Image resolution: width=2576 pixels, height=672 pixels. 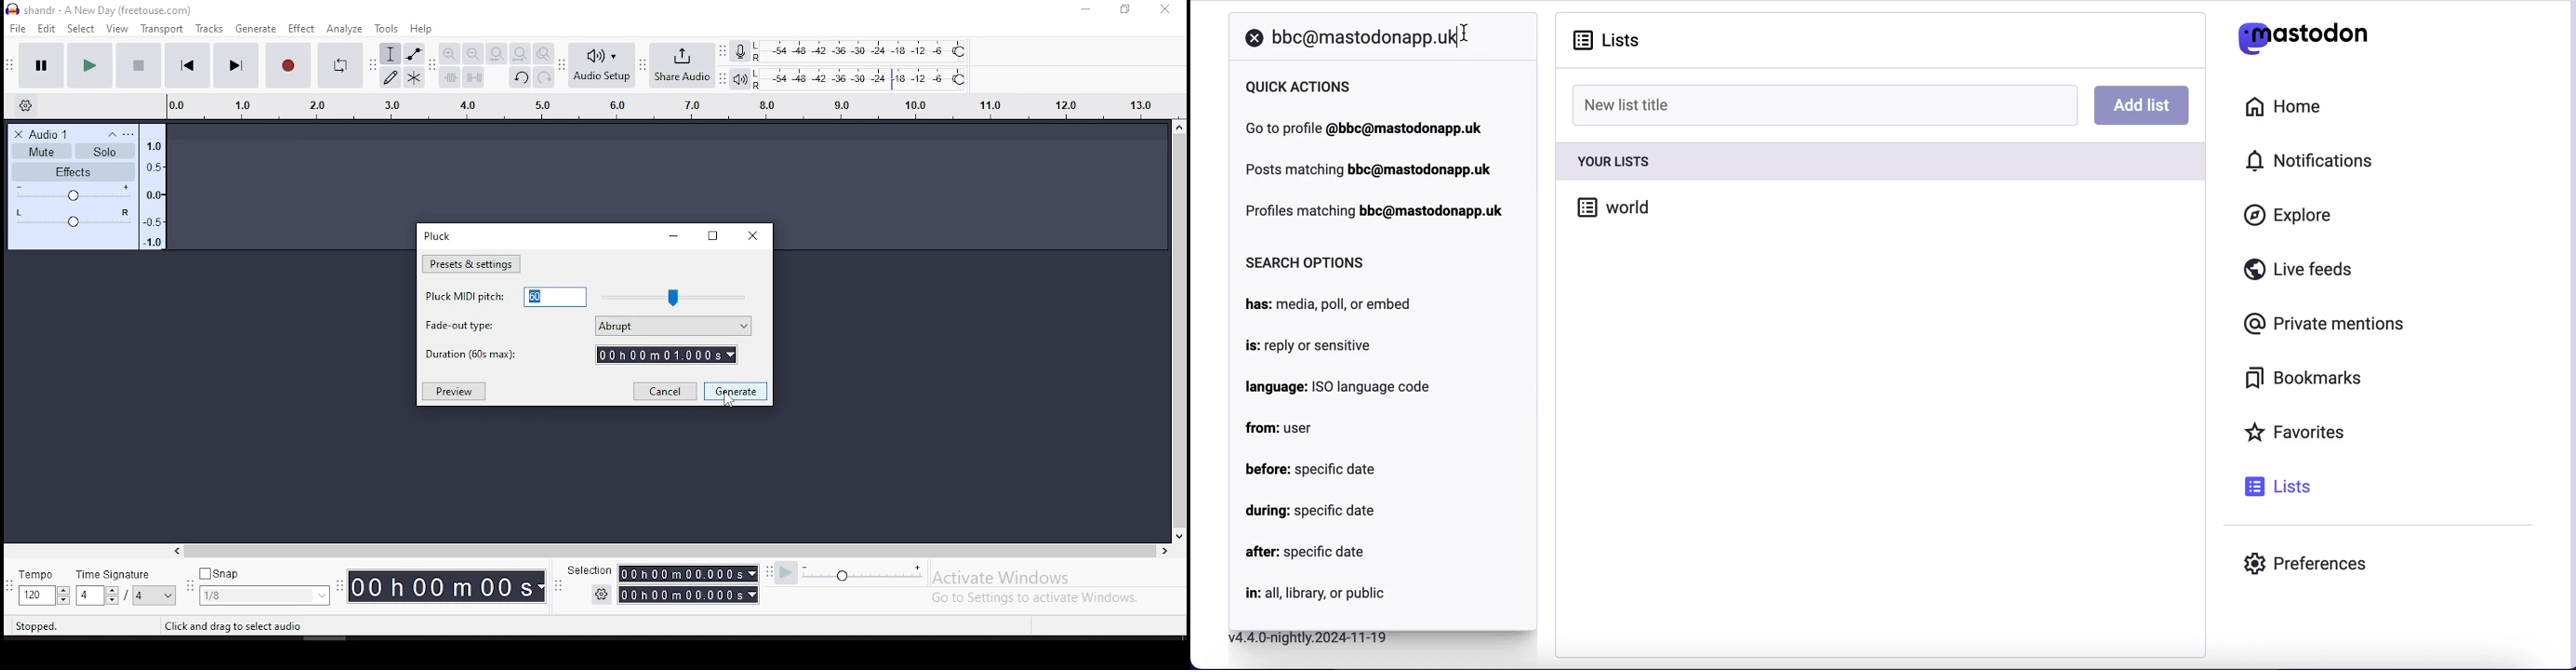 I want to click on settings, so click(x=602, y=595).